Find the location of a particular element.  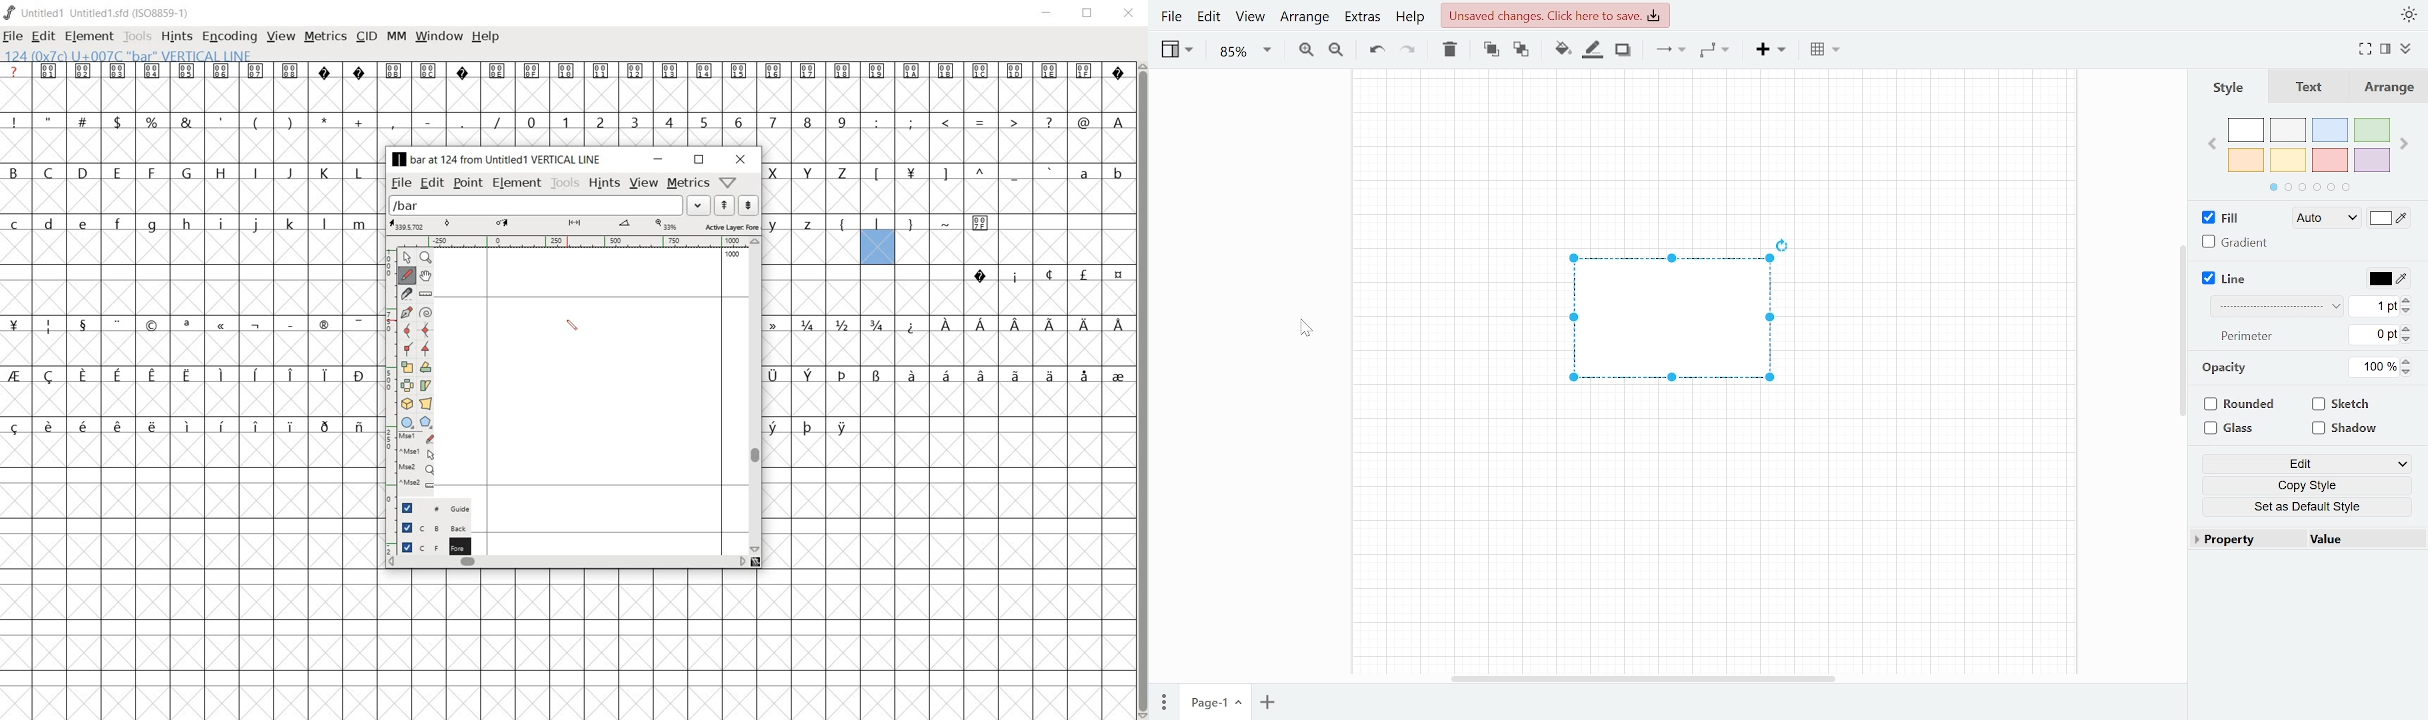

Table is located at coordinates (1824, 50).